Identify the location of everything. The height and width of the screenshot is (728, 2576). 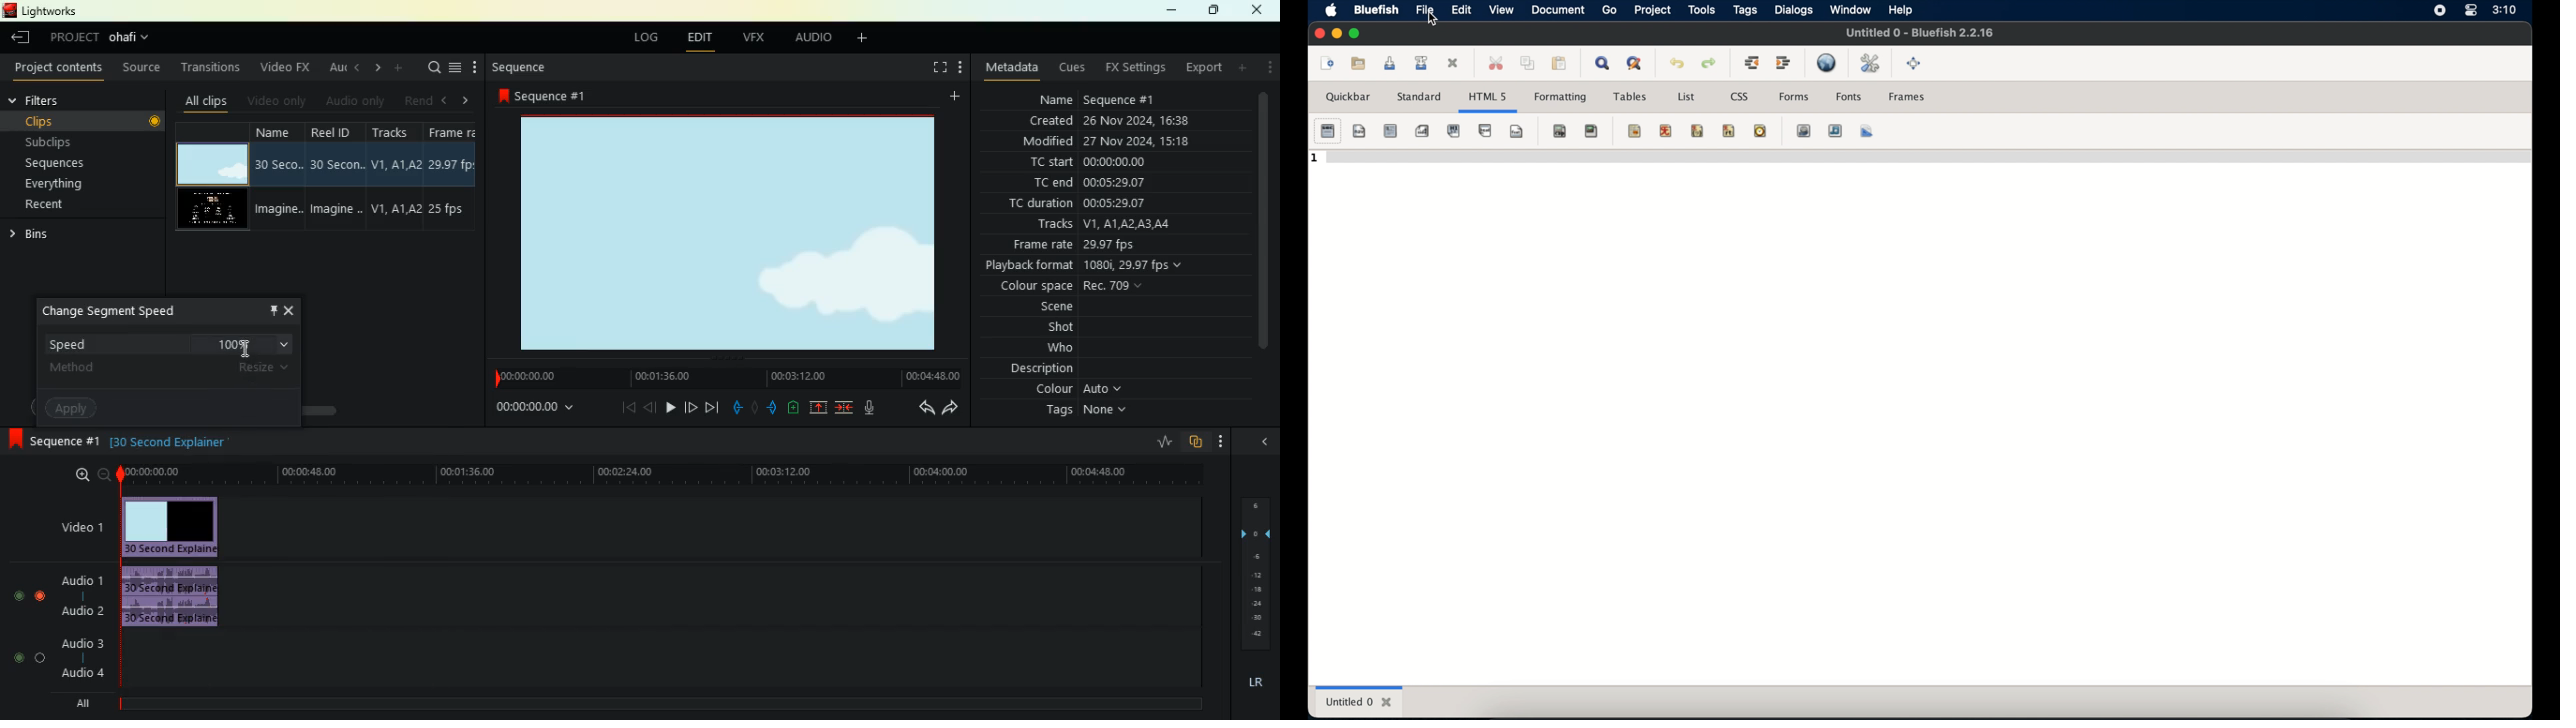
(61, 184).